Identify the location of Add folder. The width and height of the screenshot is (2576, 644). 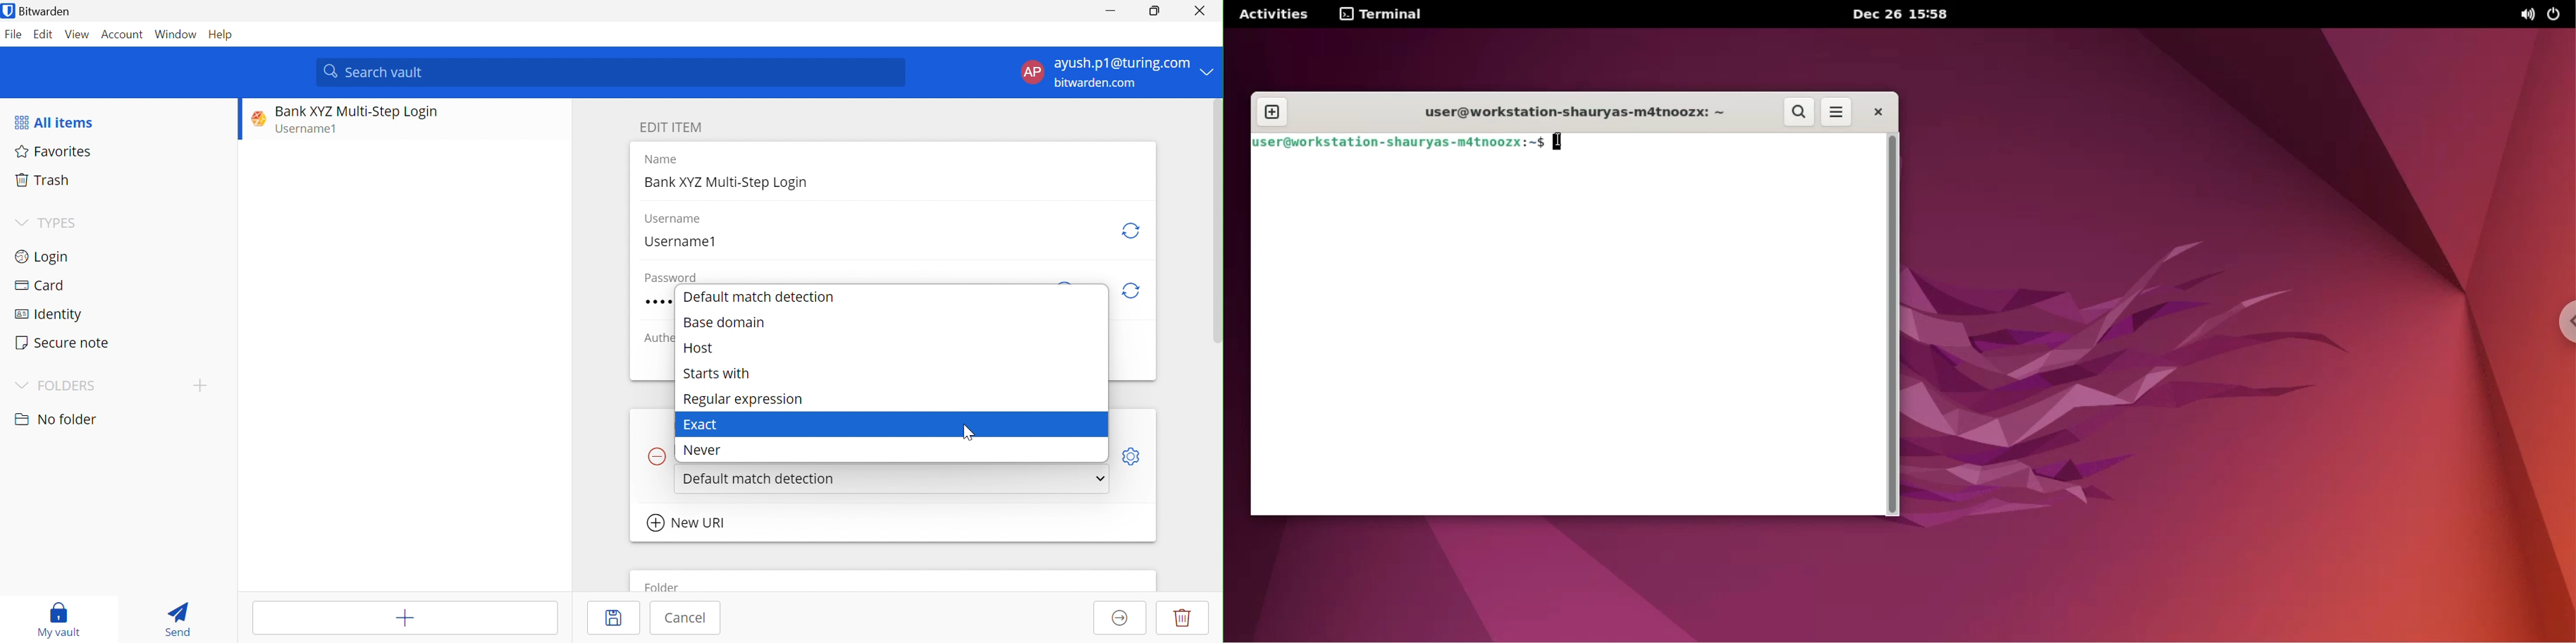
(200, 385).